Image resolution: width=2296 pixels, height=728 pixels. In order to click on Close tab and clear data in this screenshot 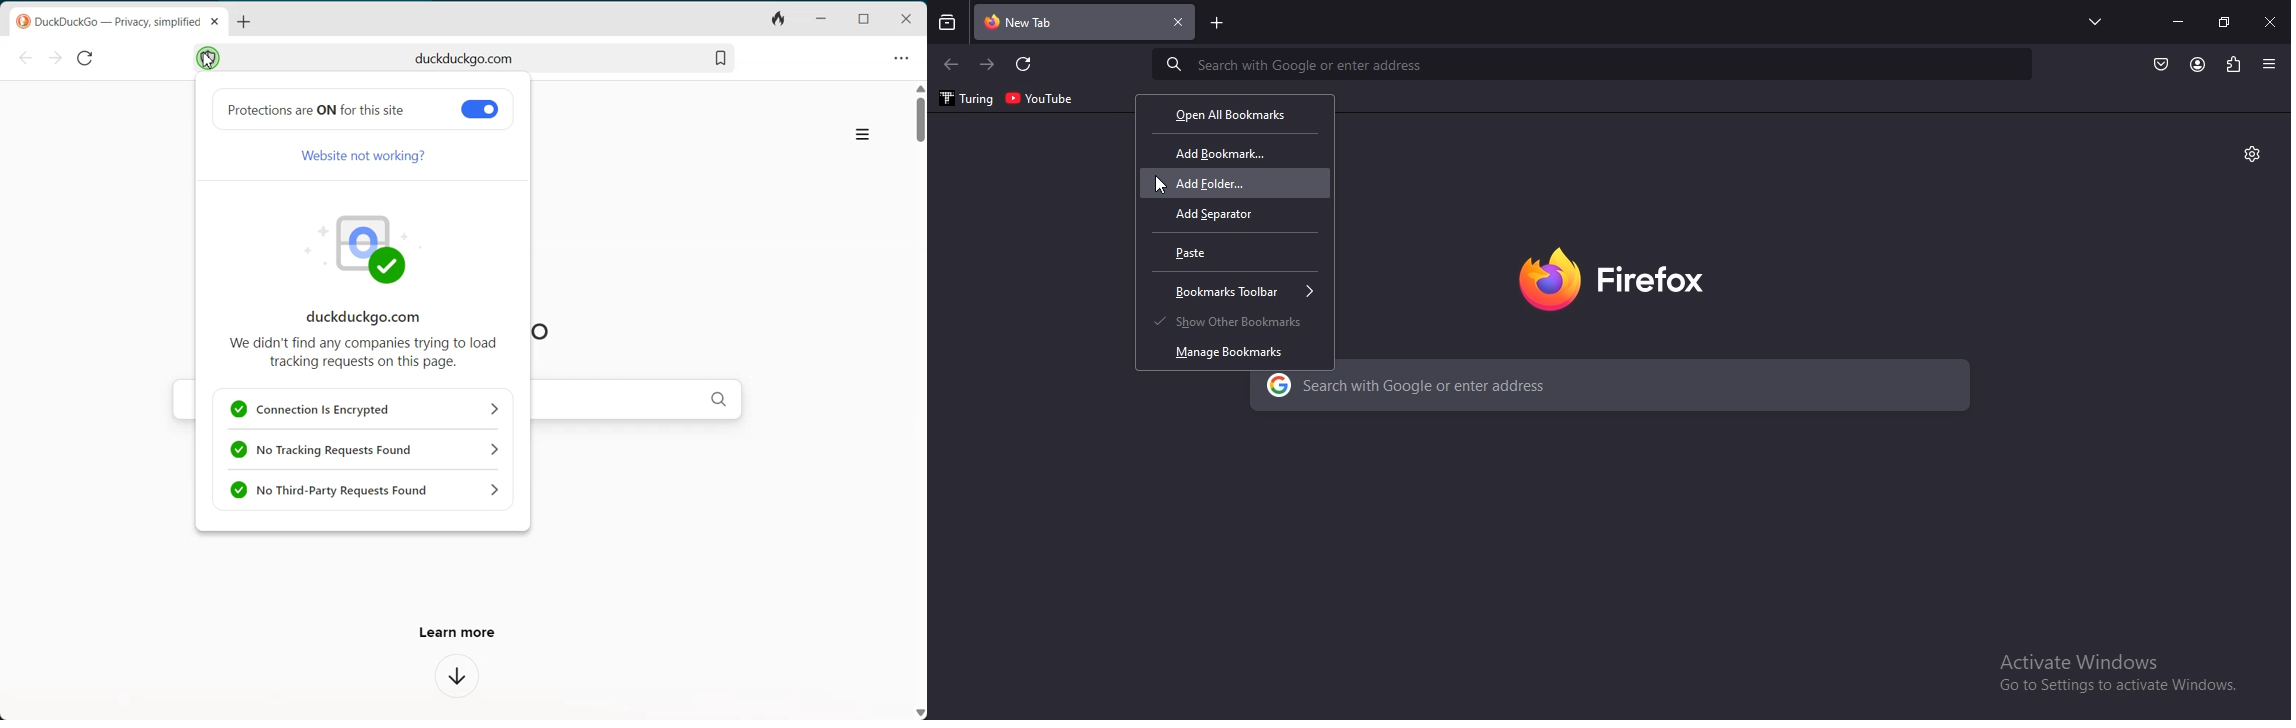, I will do `click(777, 21)`.